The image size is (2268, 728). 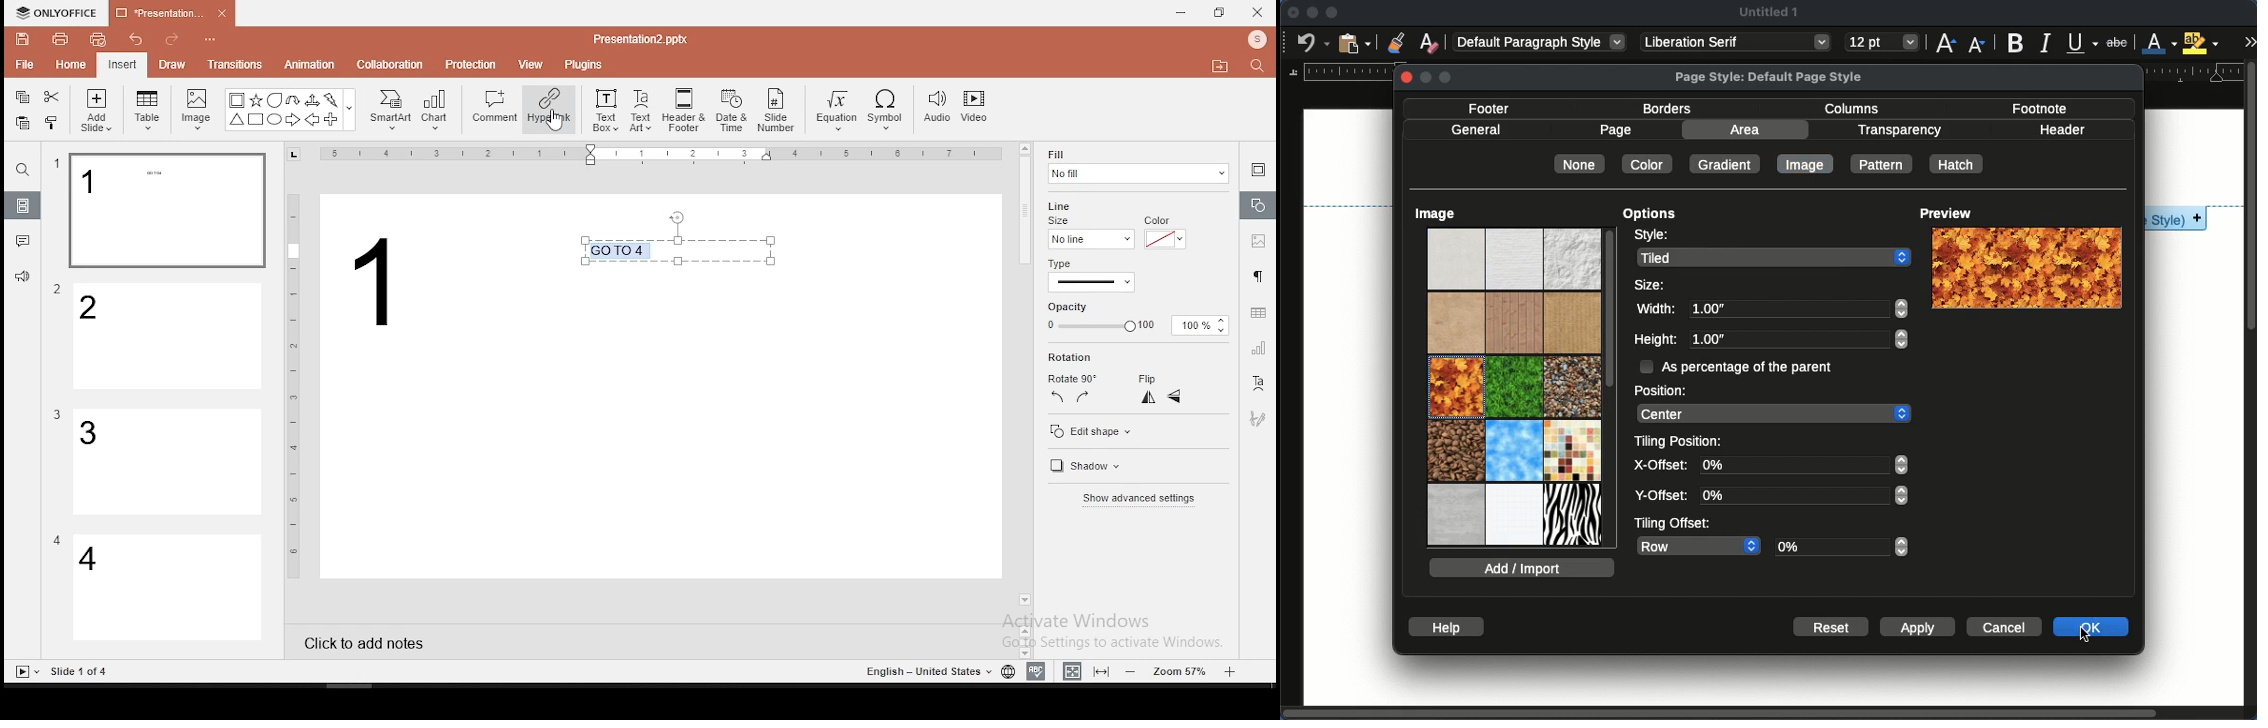 I want to click on margin, so click(x=1340, y=71).